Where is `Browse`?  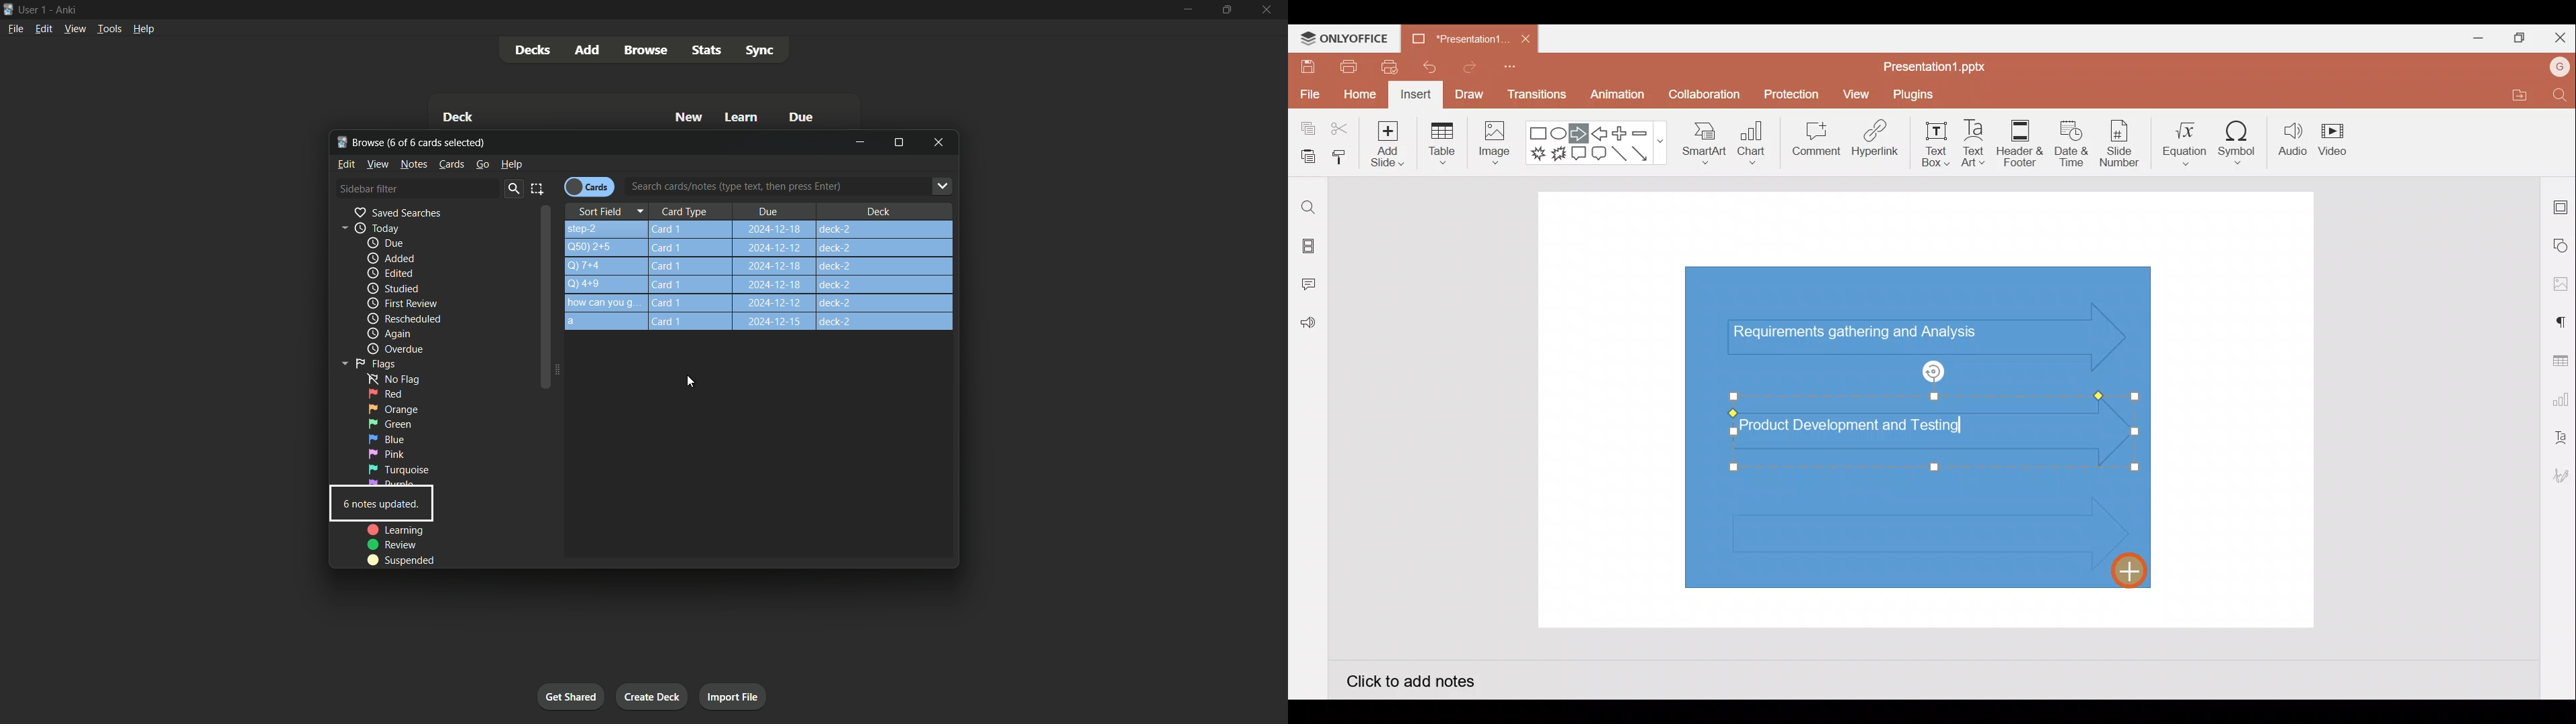 Browse is located at coordinates (645, 50).